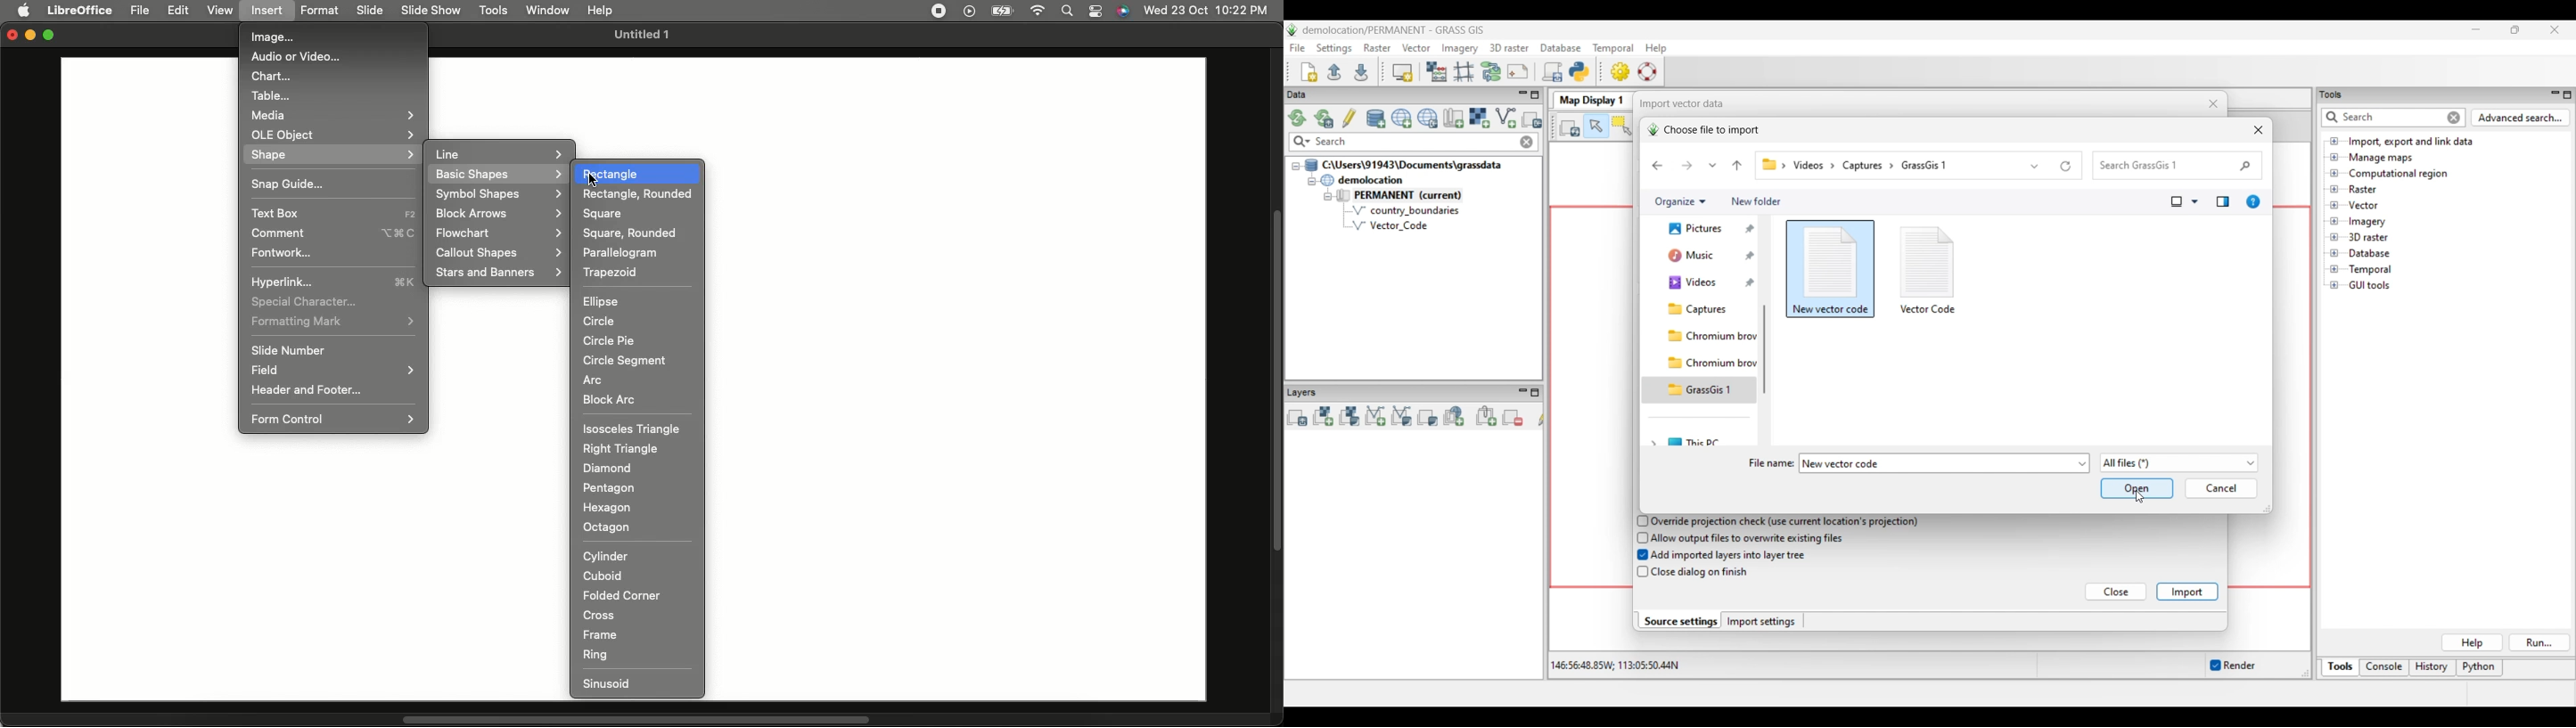  Describe the element at coordinates (52, 37) in the screenshot. I see `Maximize` at that location.